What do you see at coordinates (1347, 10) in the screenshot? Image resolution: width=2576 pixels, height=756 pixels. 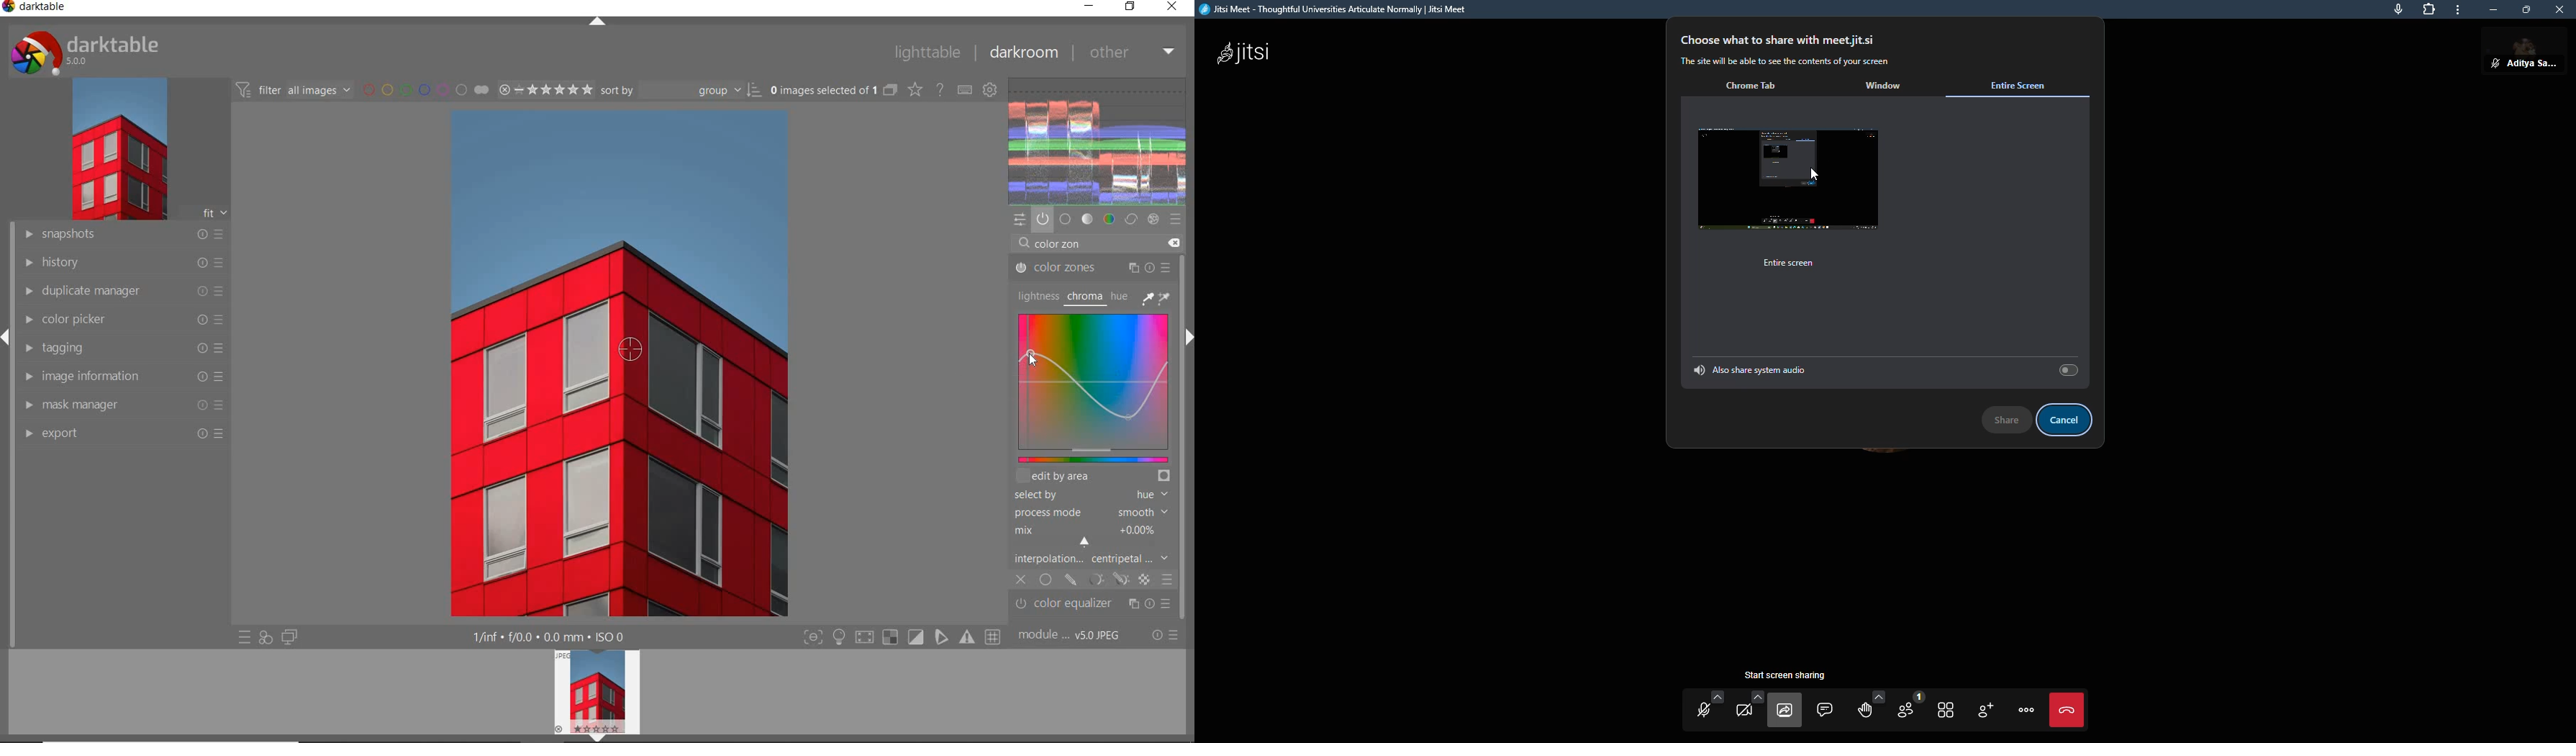 I see `Jitsi Meet - Thoughtful Universities Articulate Normally | Jitsi Meet` at bounding box center [1347, 10].